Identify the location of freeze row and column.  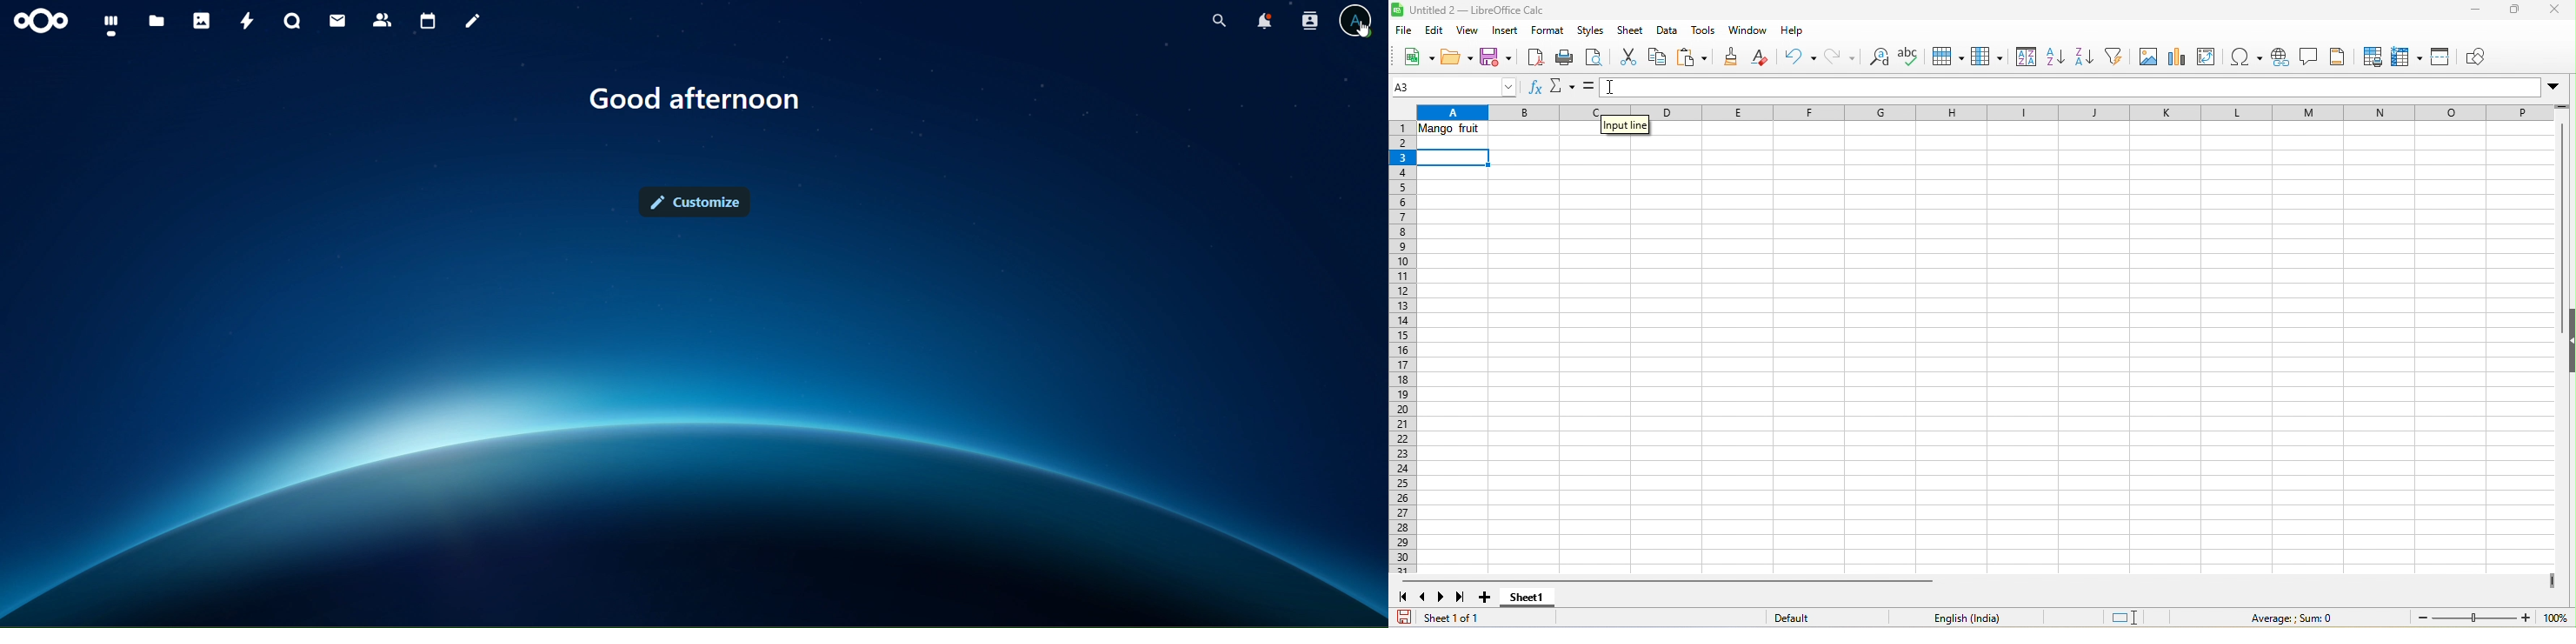
(2409, 57).